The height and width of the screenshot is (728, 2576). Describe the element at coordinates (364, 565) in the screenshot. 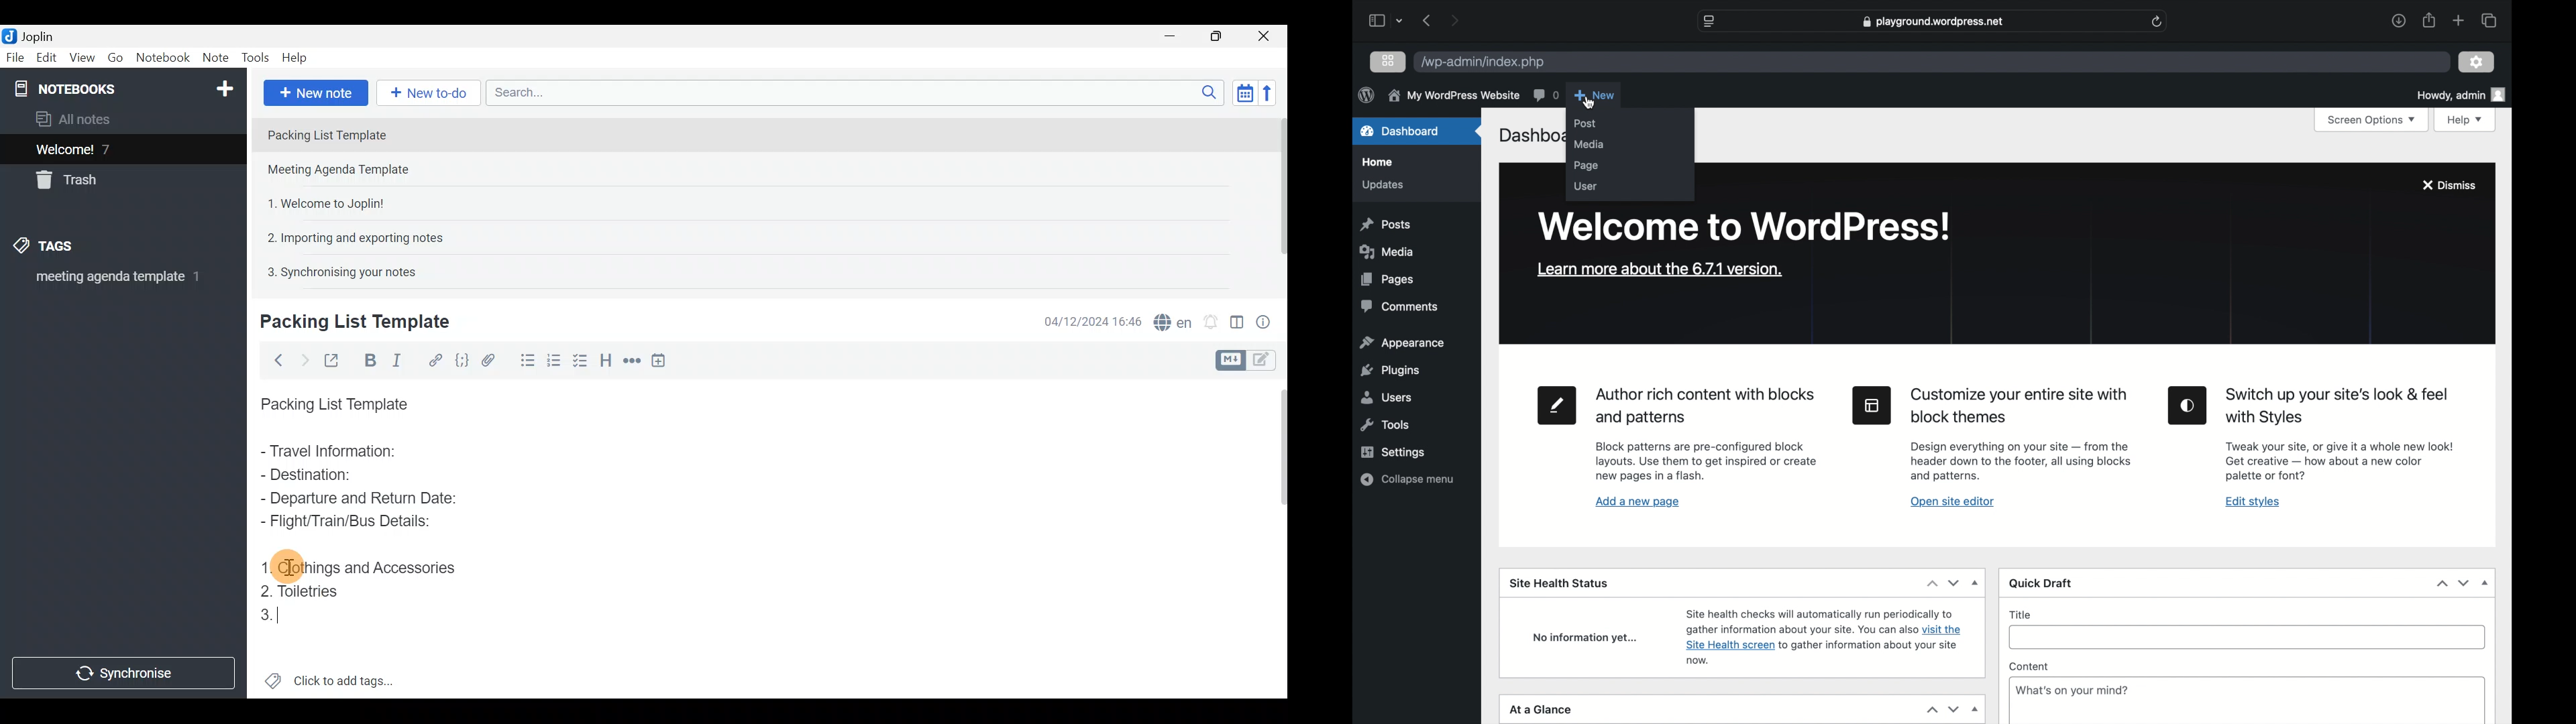

I see `Clothings and Accessories` at that location.